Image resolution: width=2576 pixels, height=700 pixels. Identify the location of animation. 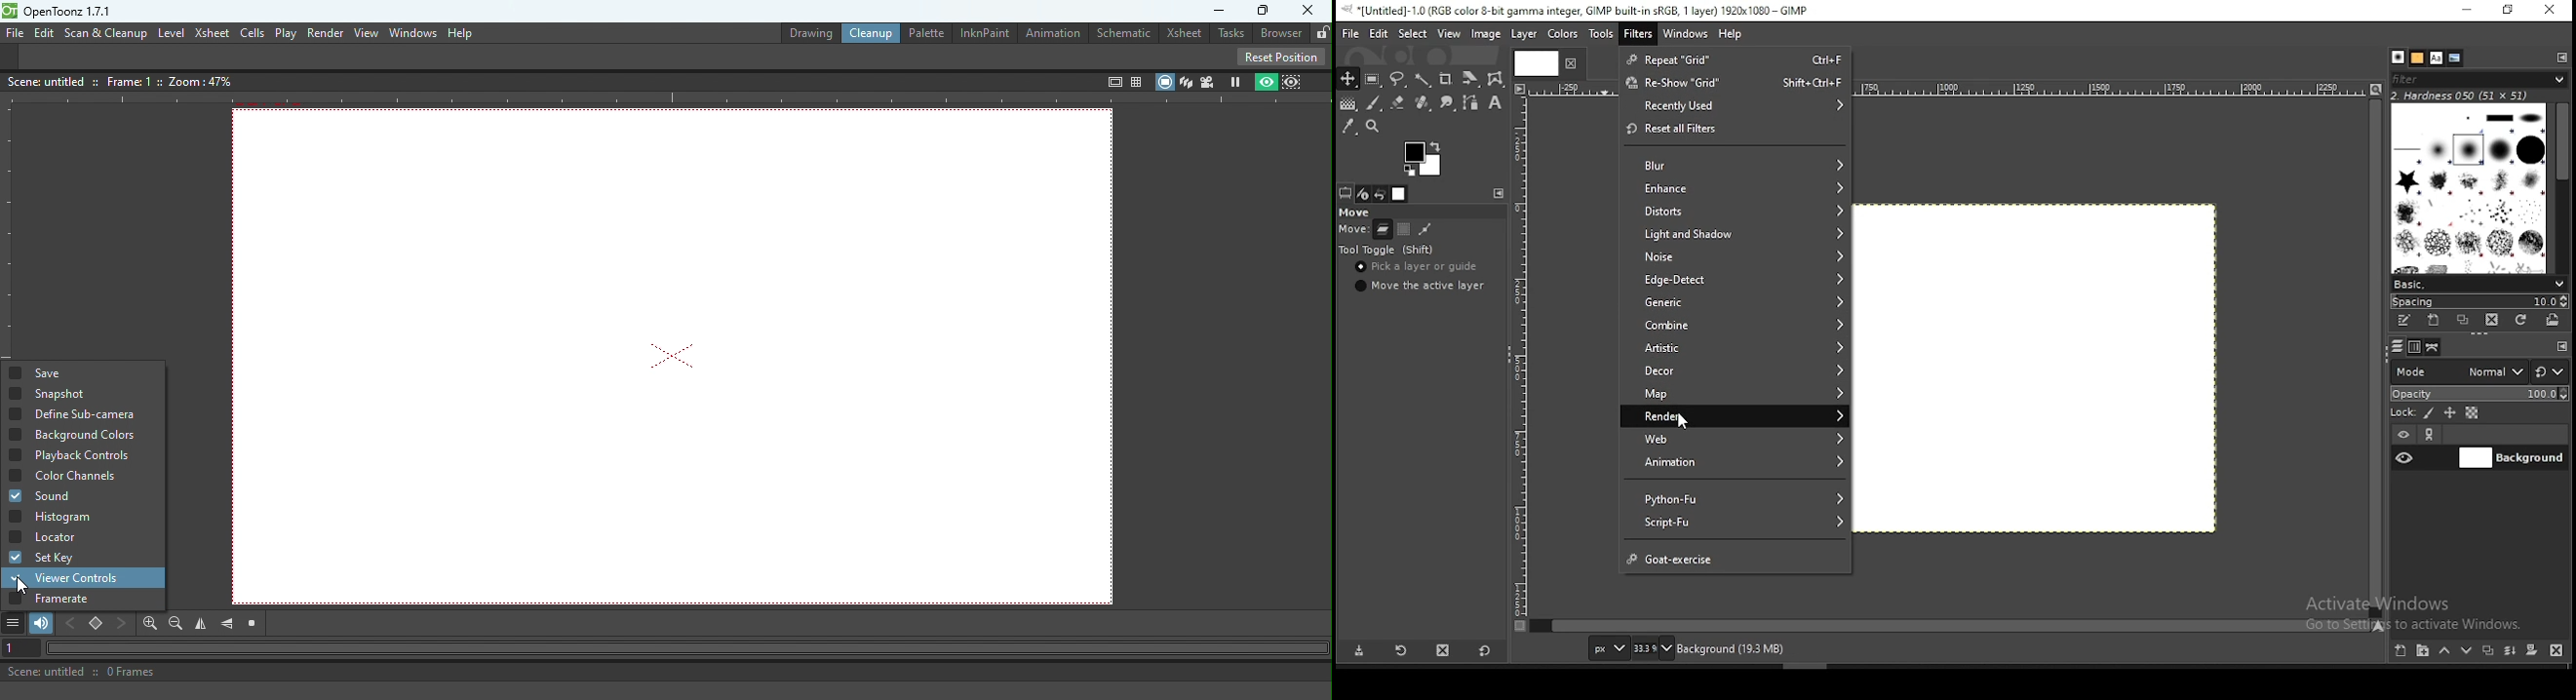
(1732, 463).